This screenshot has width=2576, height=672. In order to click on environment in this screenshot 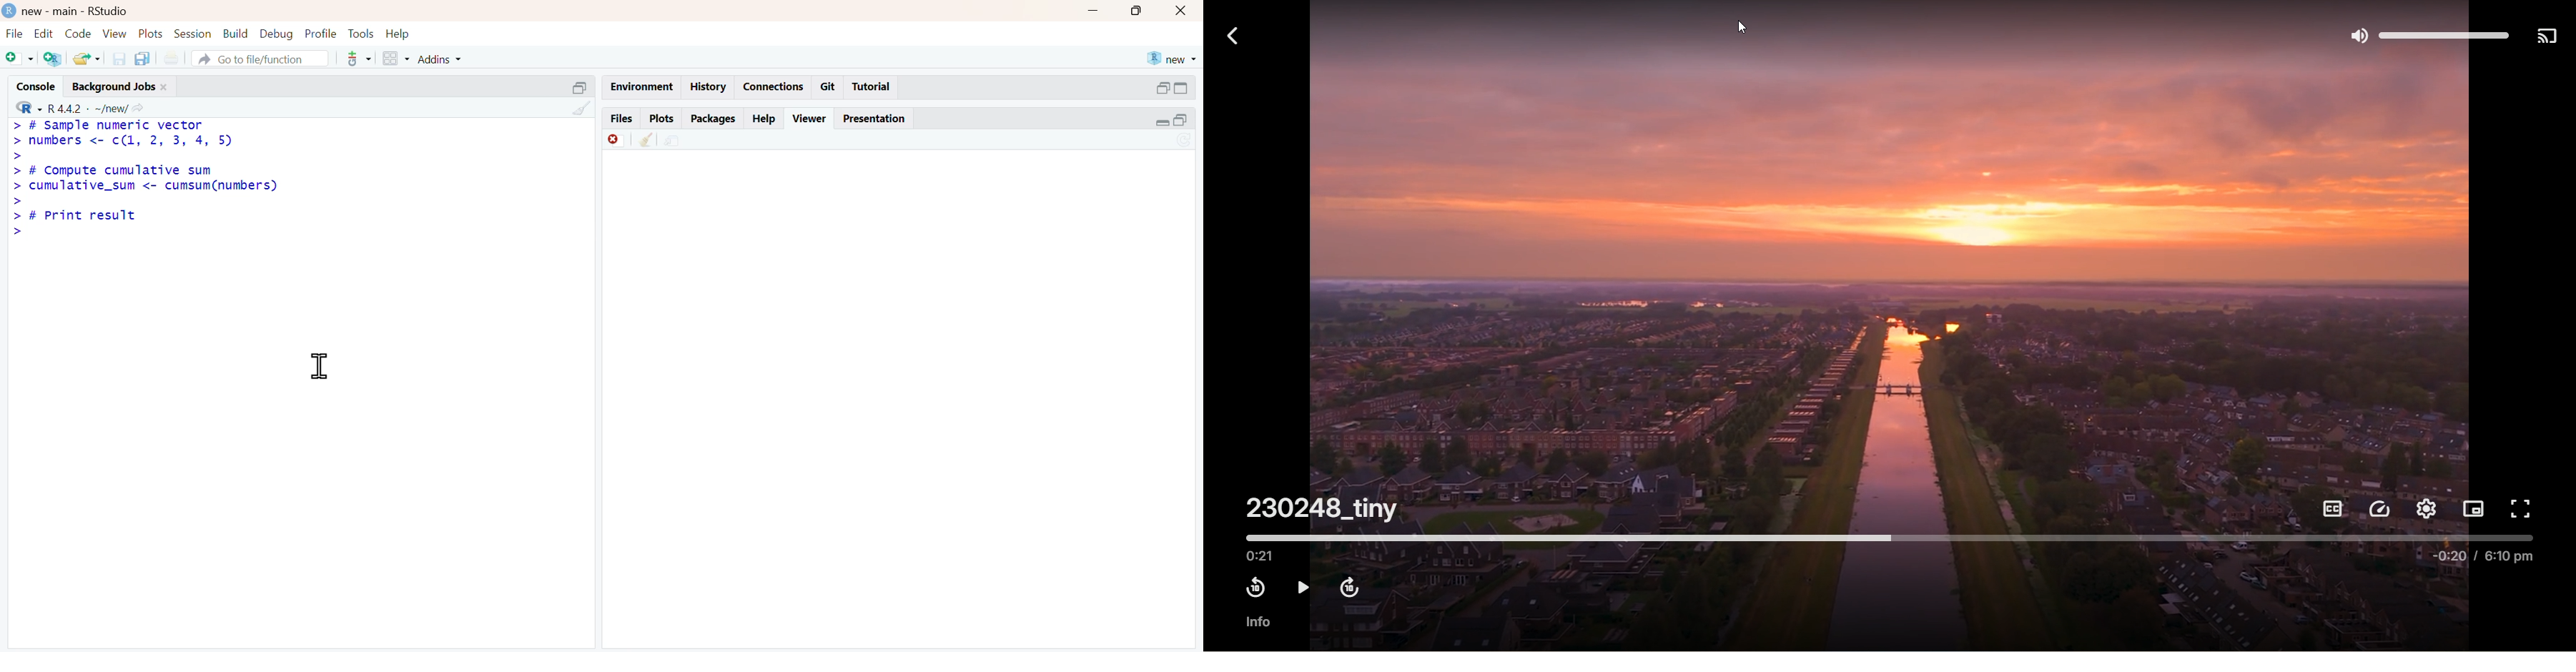, I will do `click(673, 142)`.